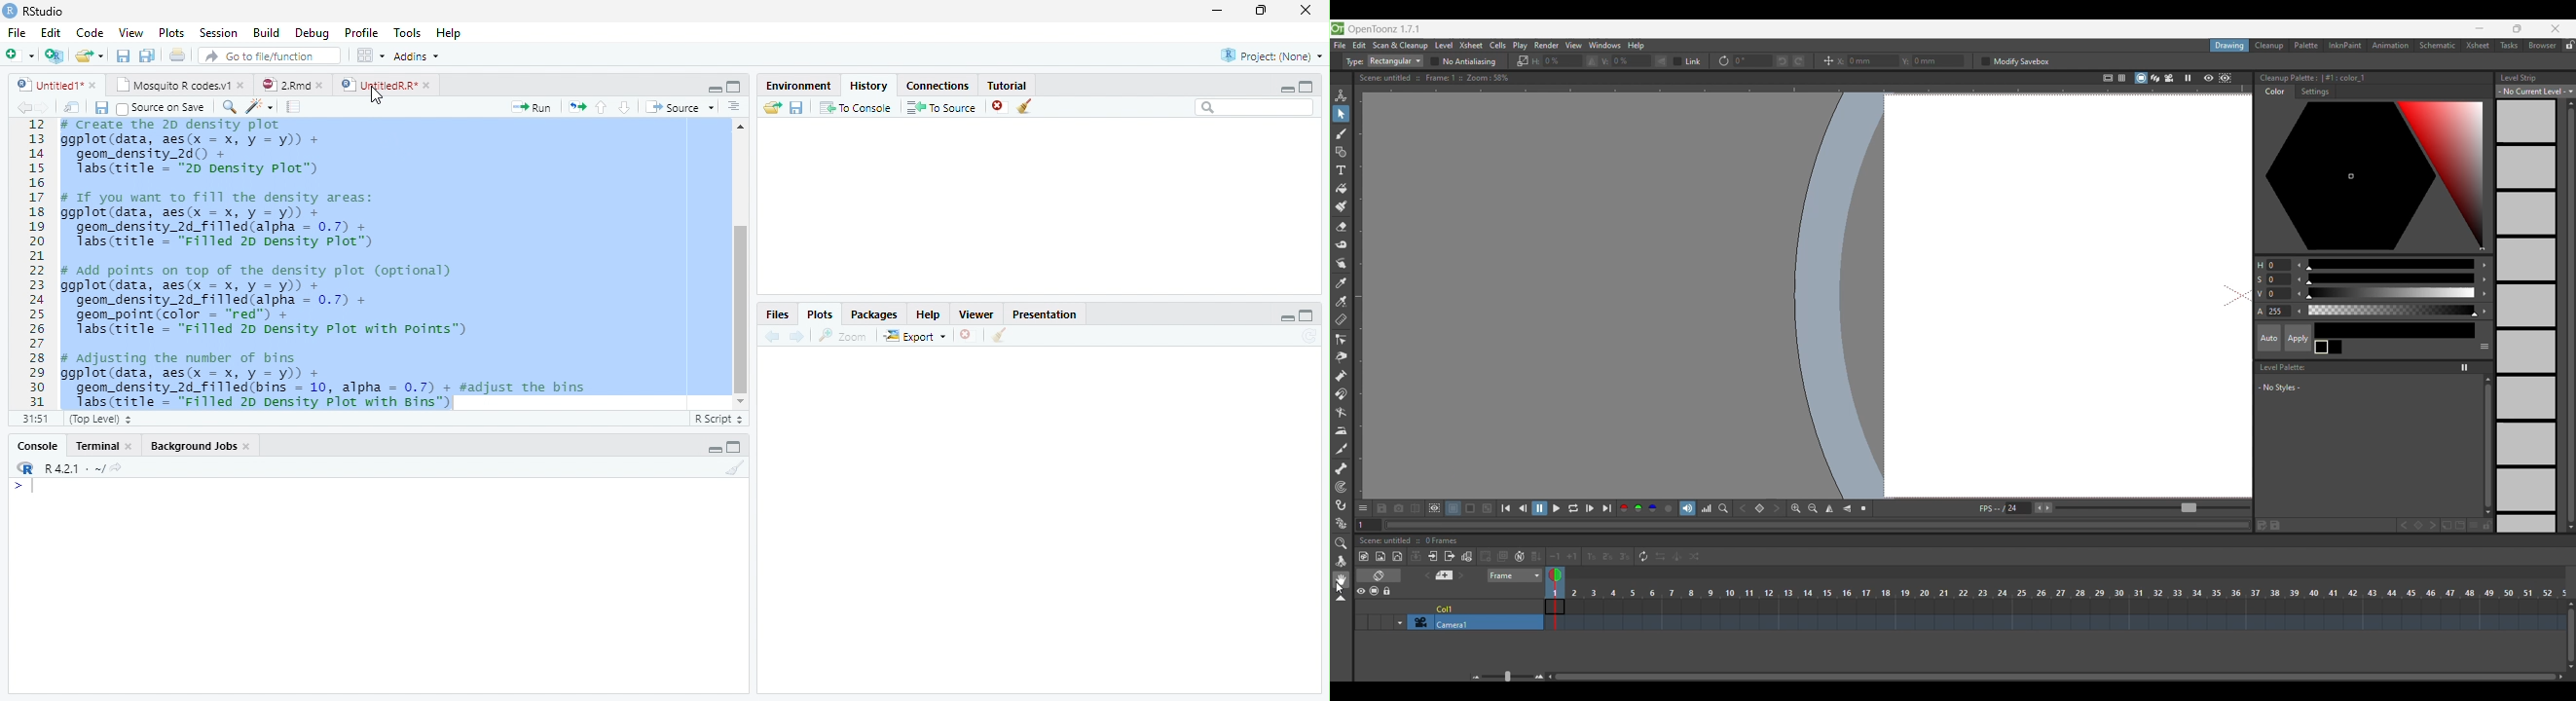 The width and height of the screenshot is (2576, 728). Describe the element at coordinates (999, 107) in the screenshot. I see `close` at that location.